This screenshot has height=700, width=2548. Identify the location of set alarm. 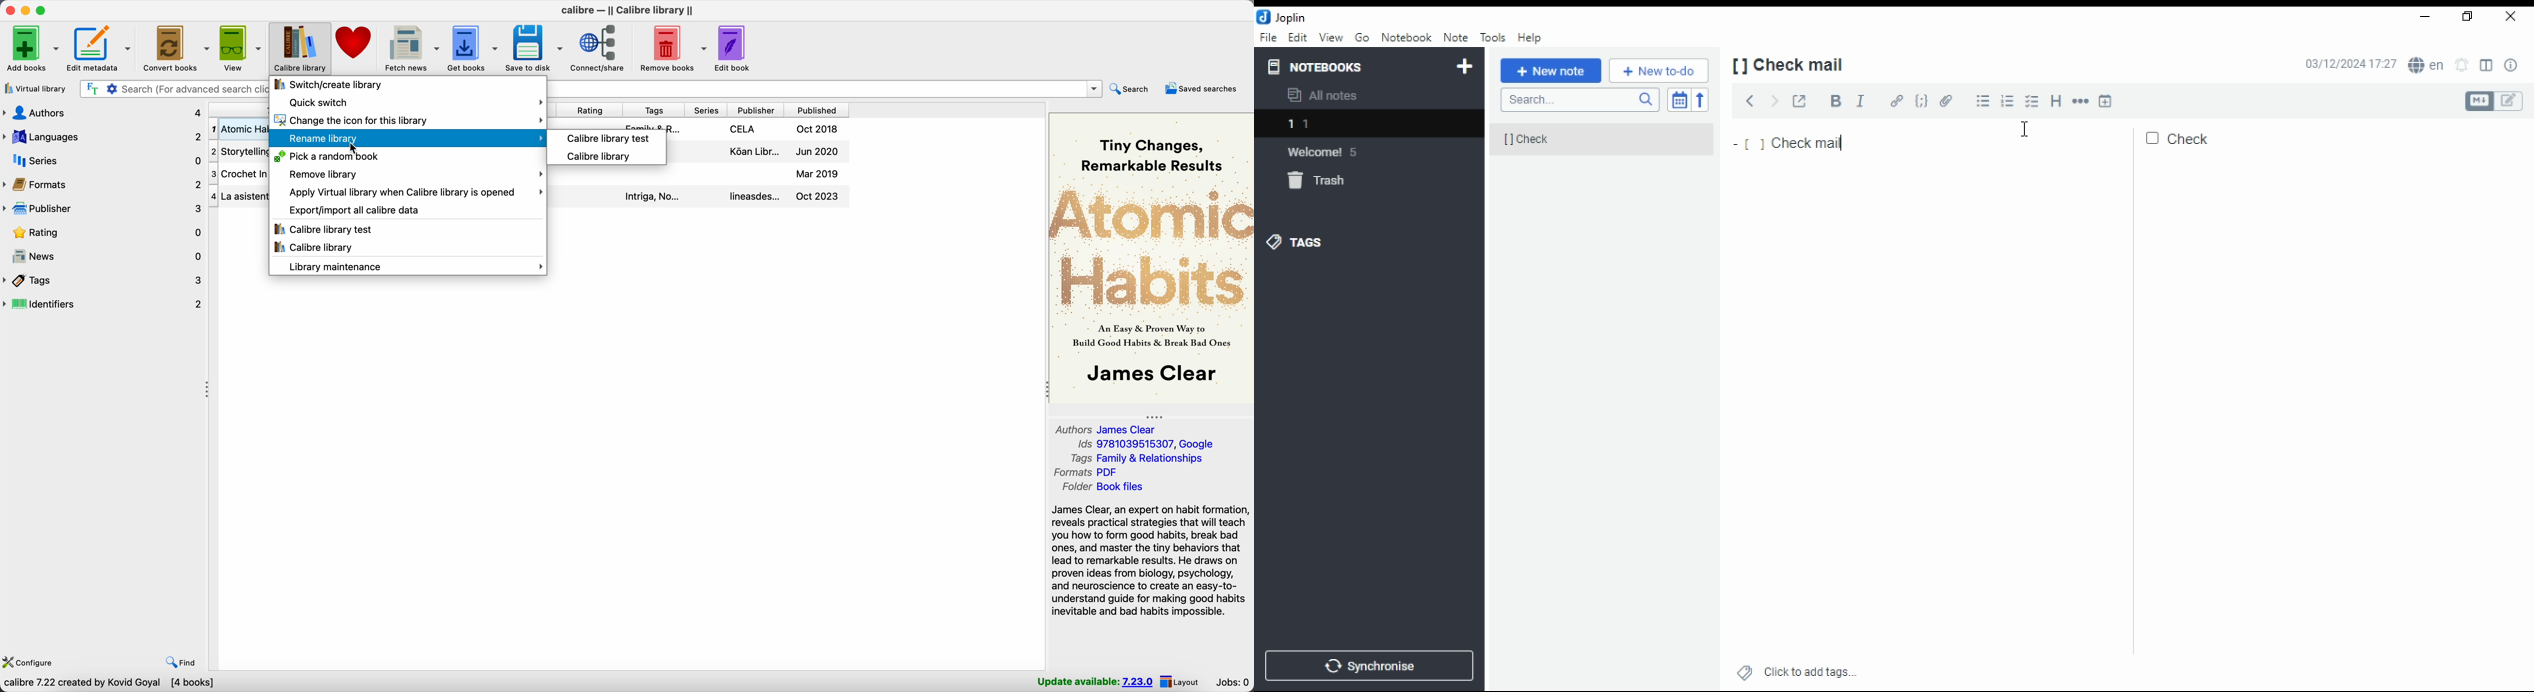
(2465, 65).